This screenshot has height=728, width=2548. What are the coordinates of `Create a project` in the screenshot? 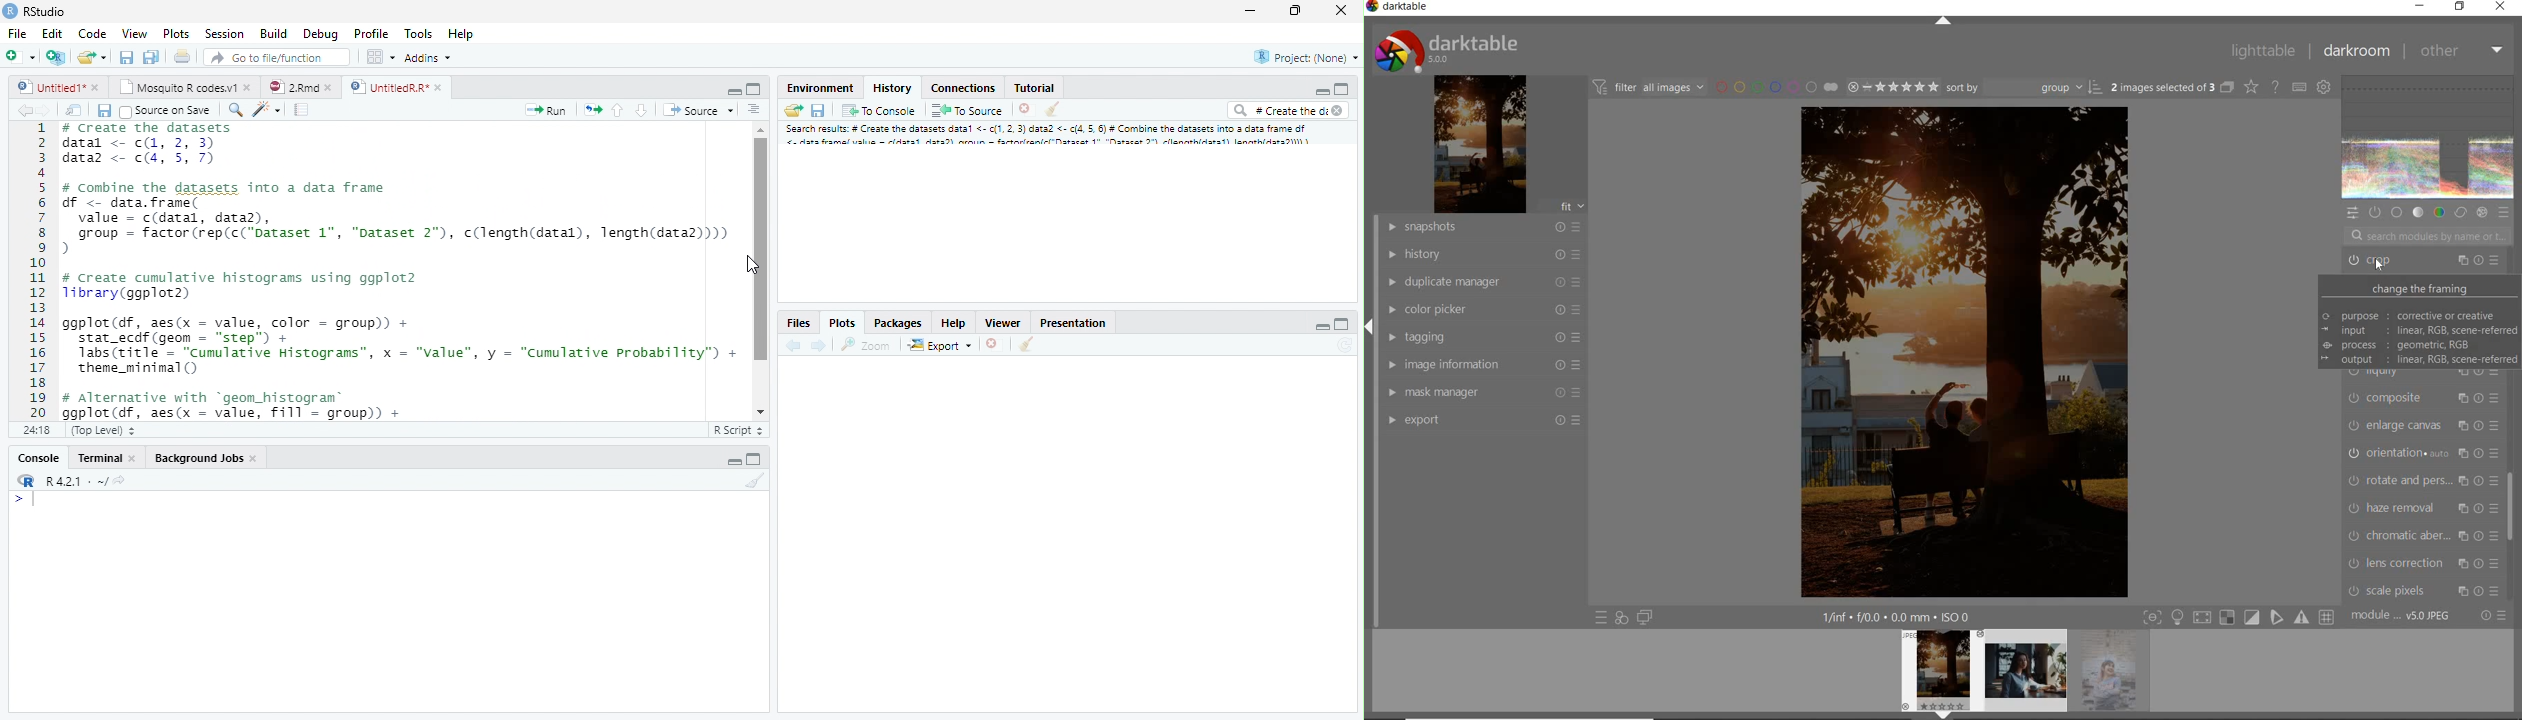 It's located at (56, 55).